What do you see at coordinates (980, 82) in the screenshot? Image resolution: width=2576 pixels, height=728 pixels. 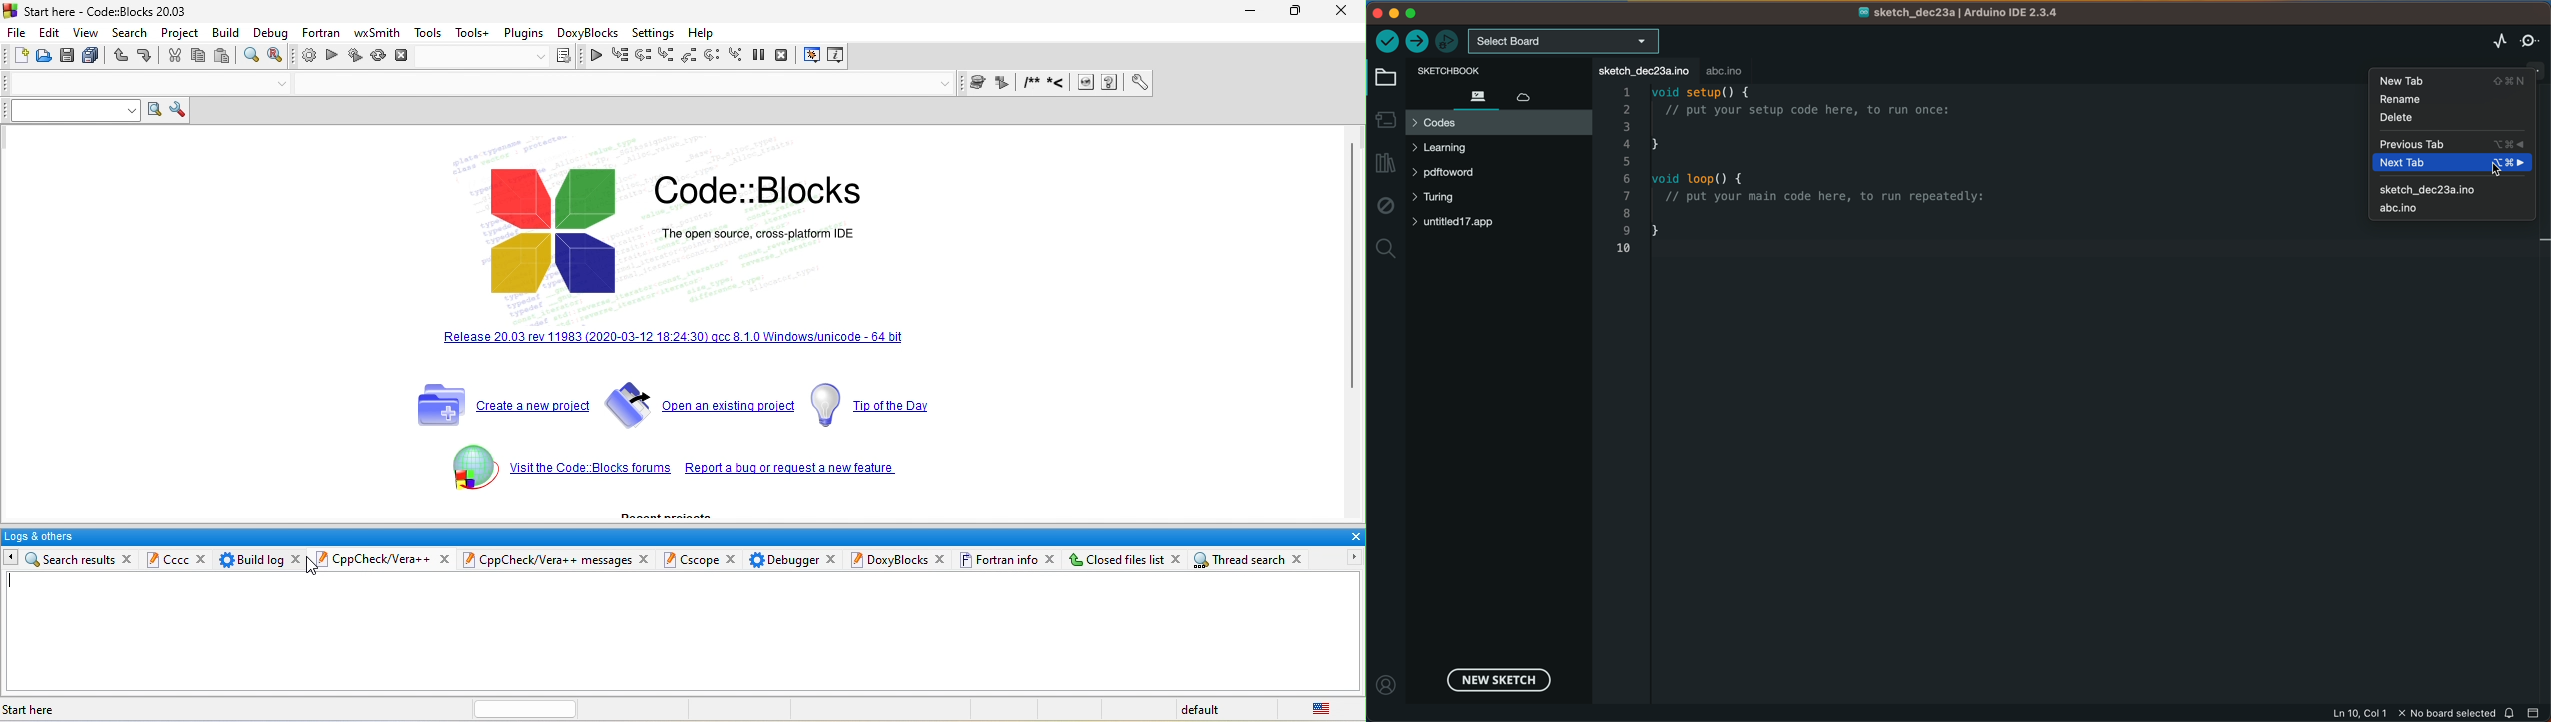 I see `doxy wizard` at bounding box center [980, 82].